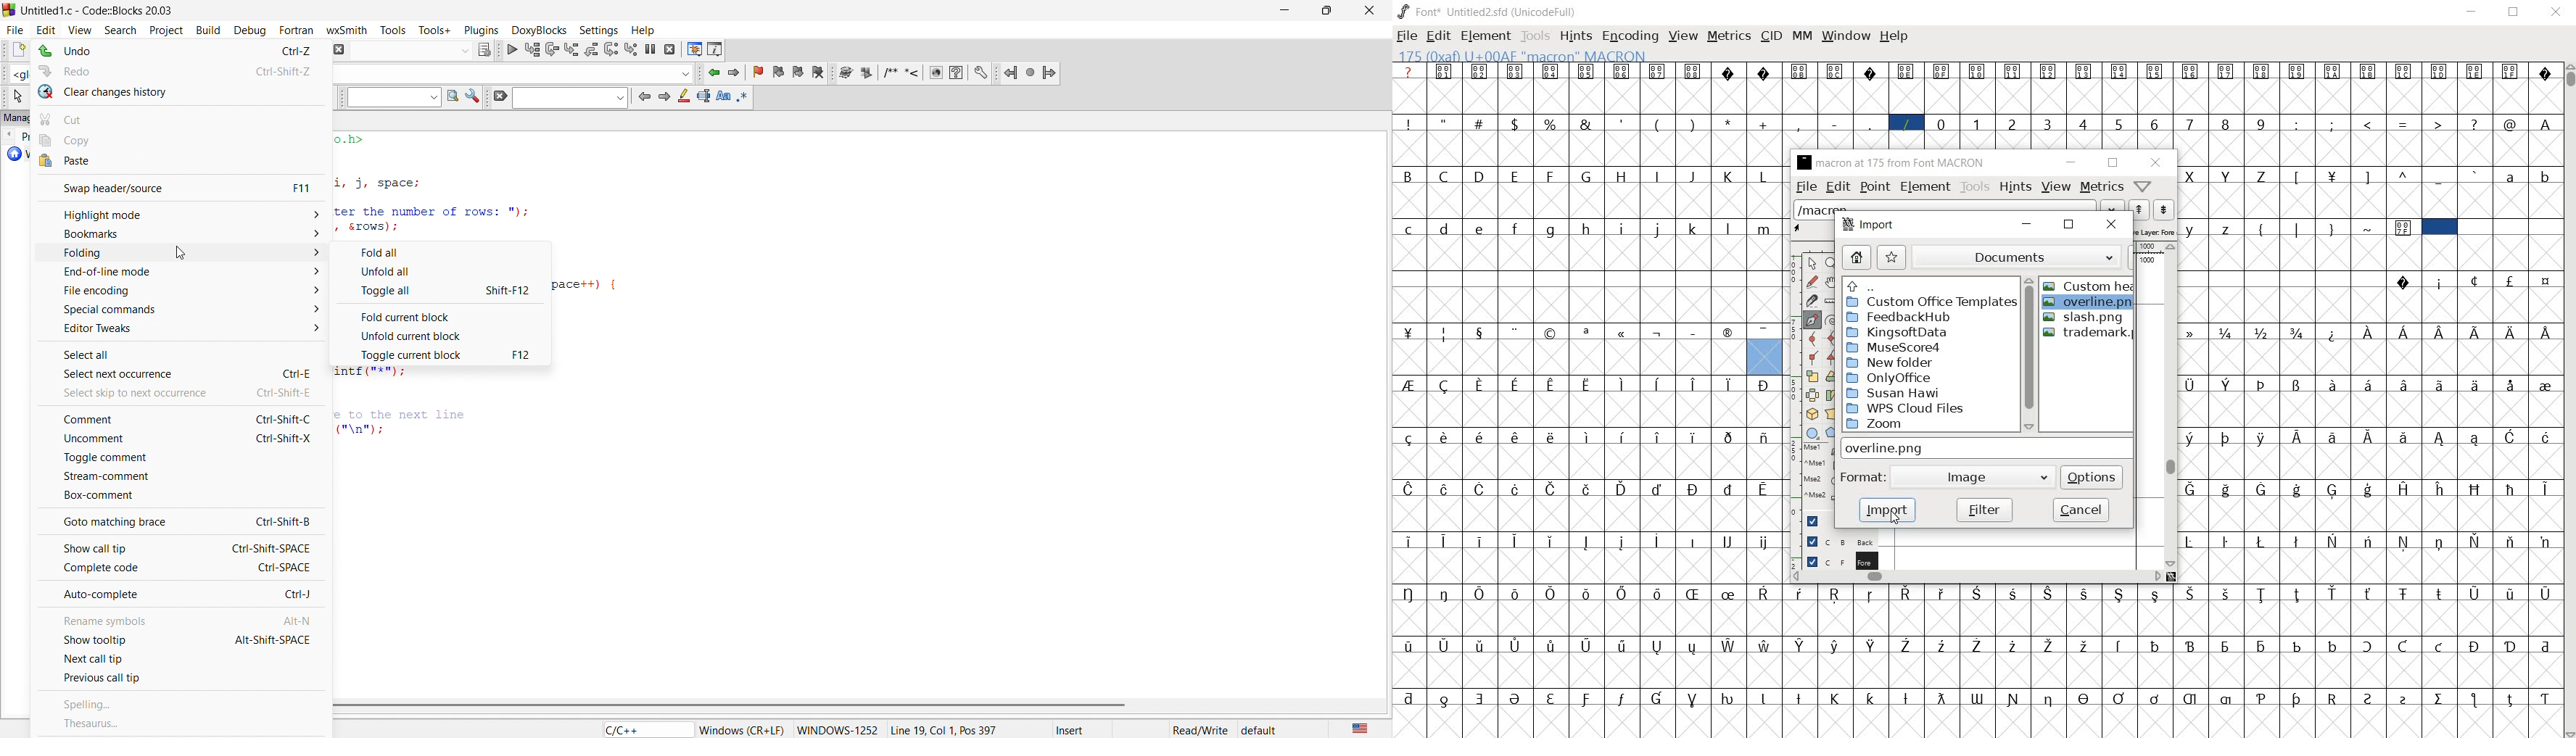 This screenshot has height=756, width=2576. What do you see at coordinates (981, 72) in the screenshot?
I see `settings` at bounding box center [981, 72].